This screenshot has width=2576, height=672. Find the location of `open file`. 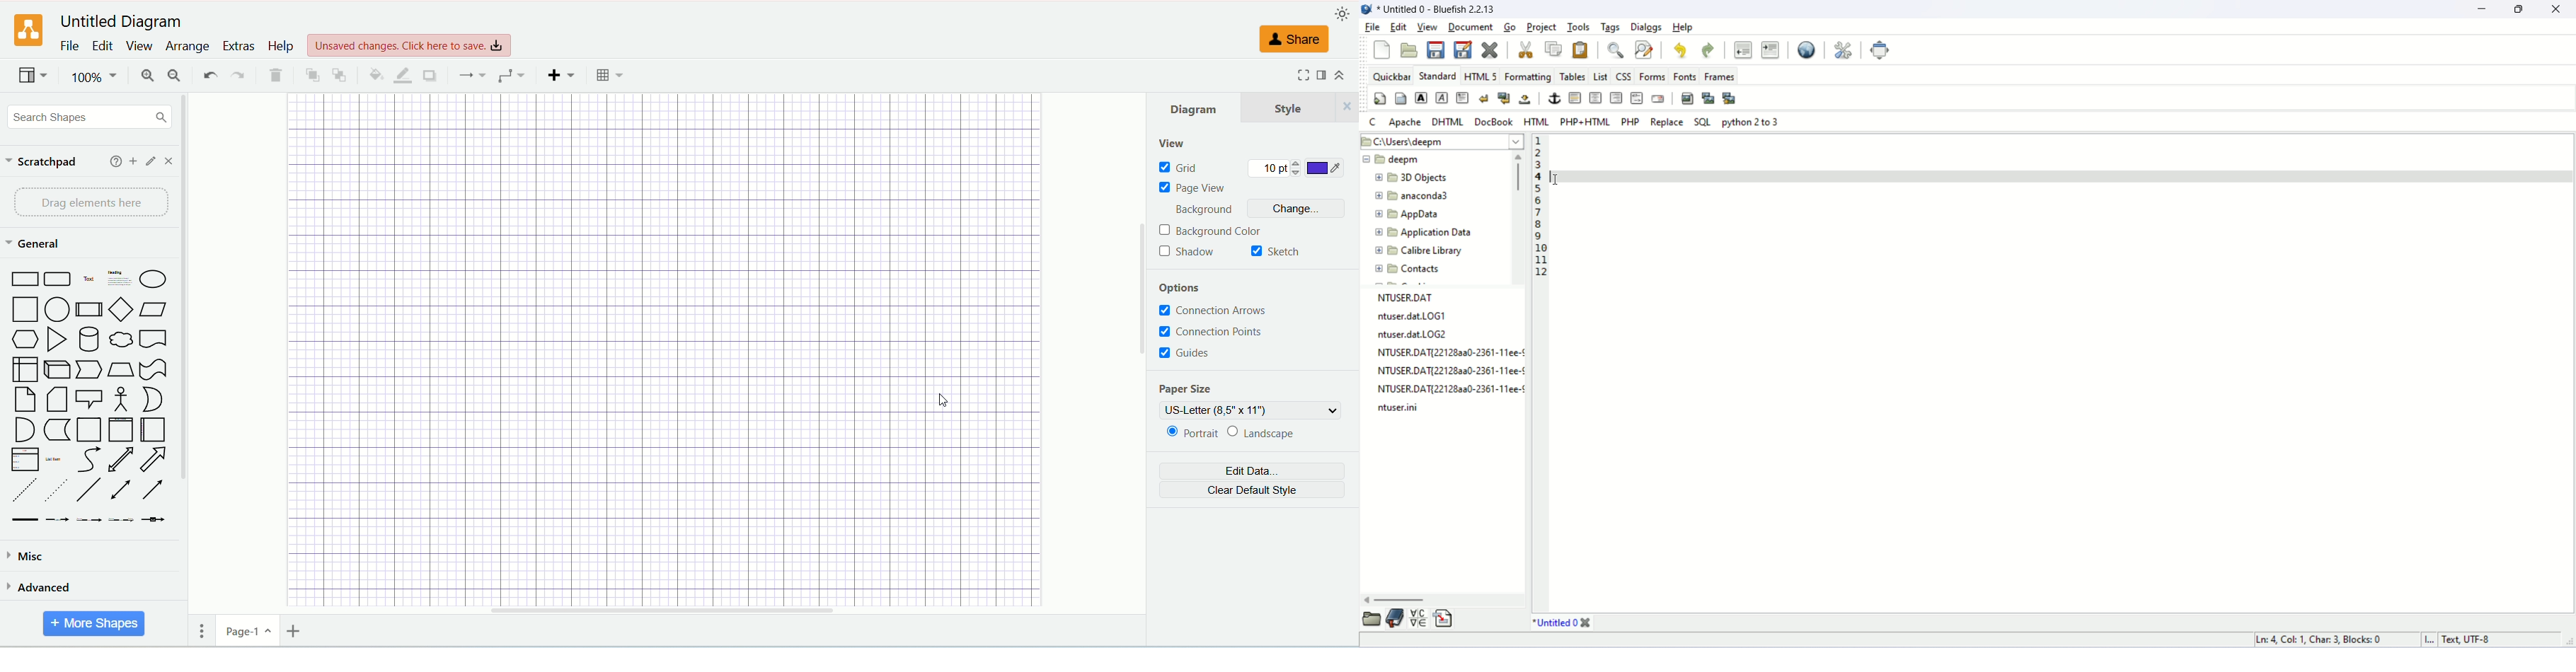

open file is located at coordinates (1408, 49).